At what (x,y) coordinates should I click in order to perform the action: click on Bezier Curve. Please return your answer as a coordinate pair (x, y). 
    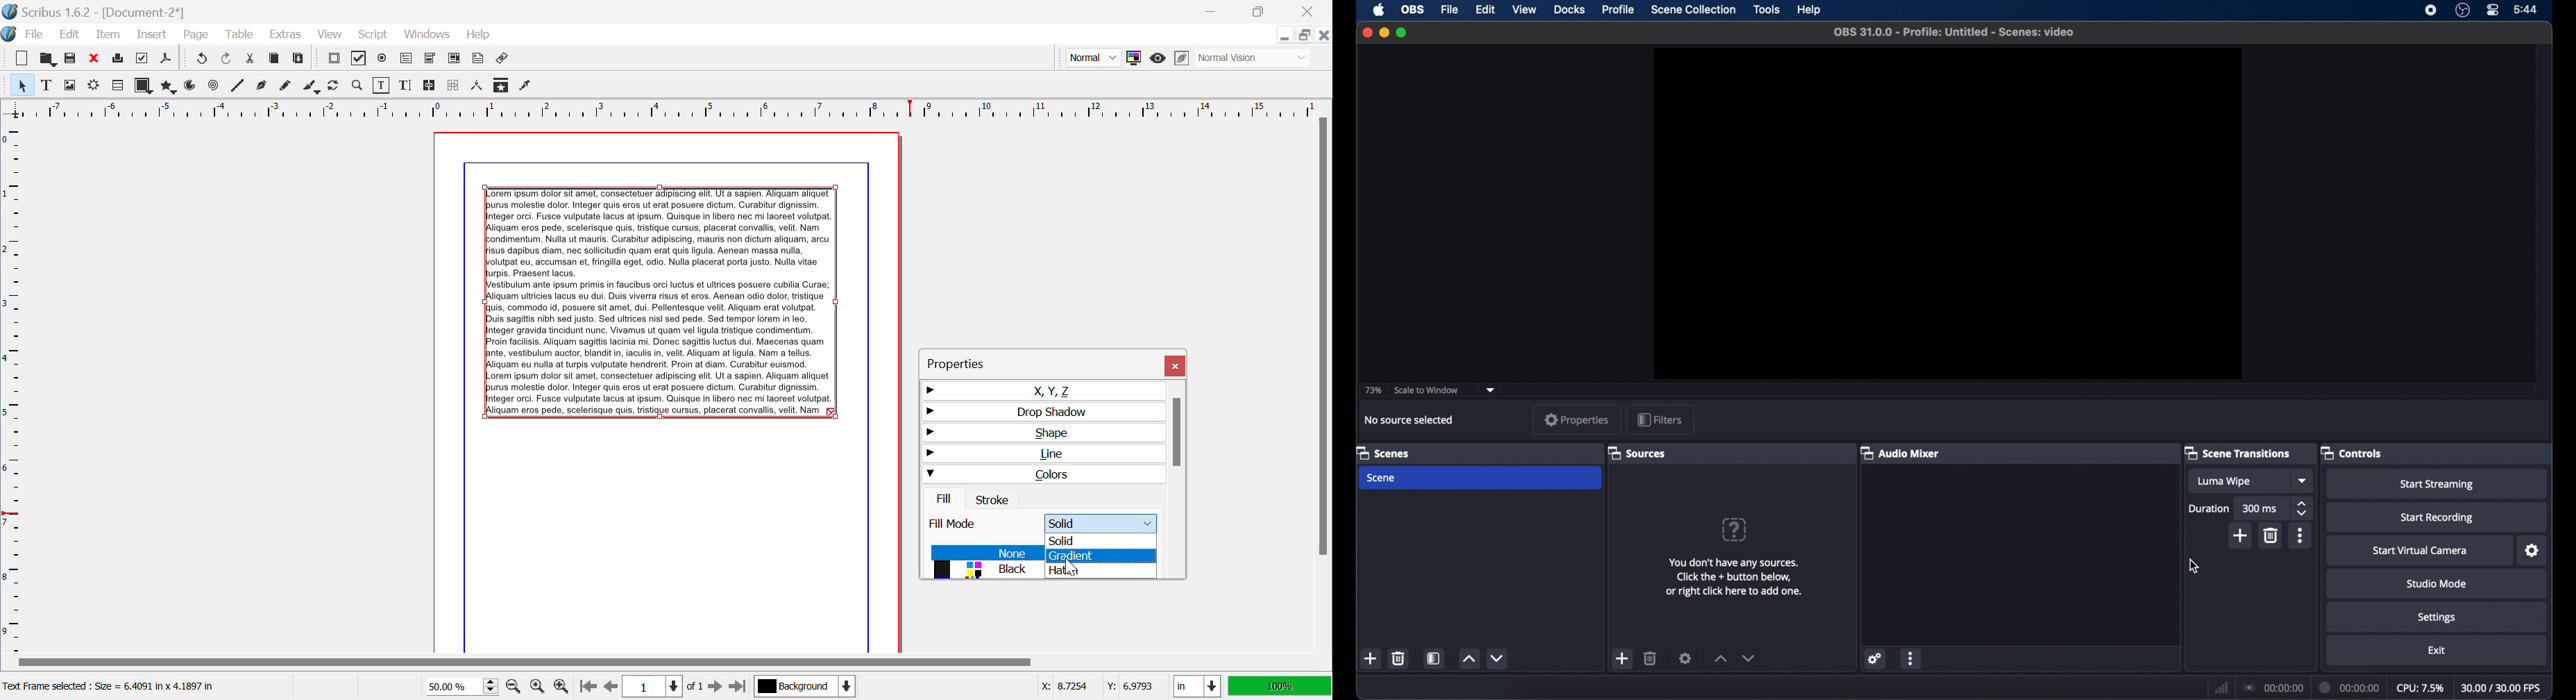
    Looking at the image, I should click on (263, 86).